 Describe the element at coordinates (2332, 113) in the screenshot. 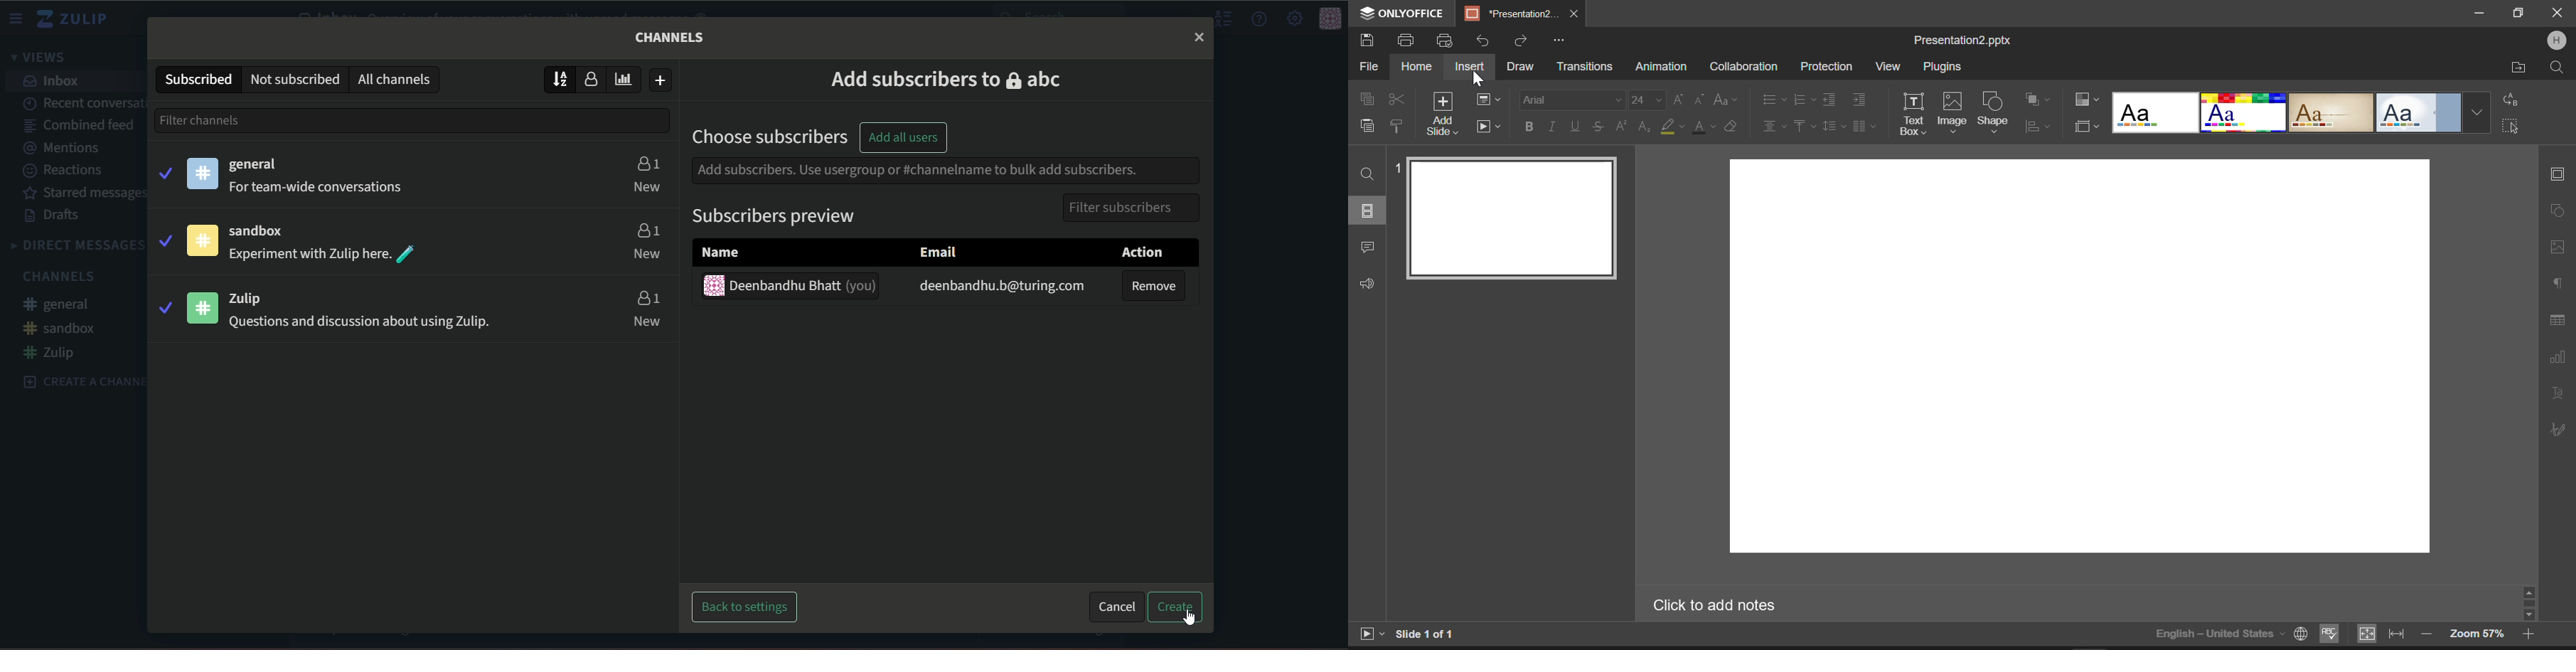

I see `Classic` at that location.